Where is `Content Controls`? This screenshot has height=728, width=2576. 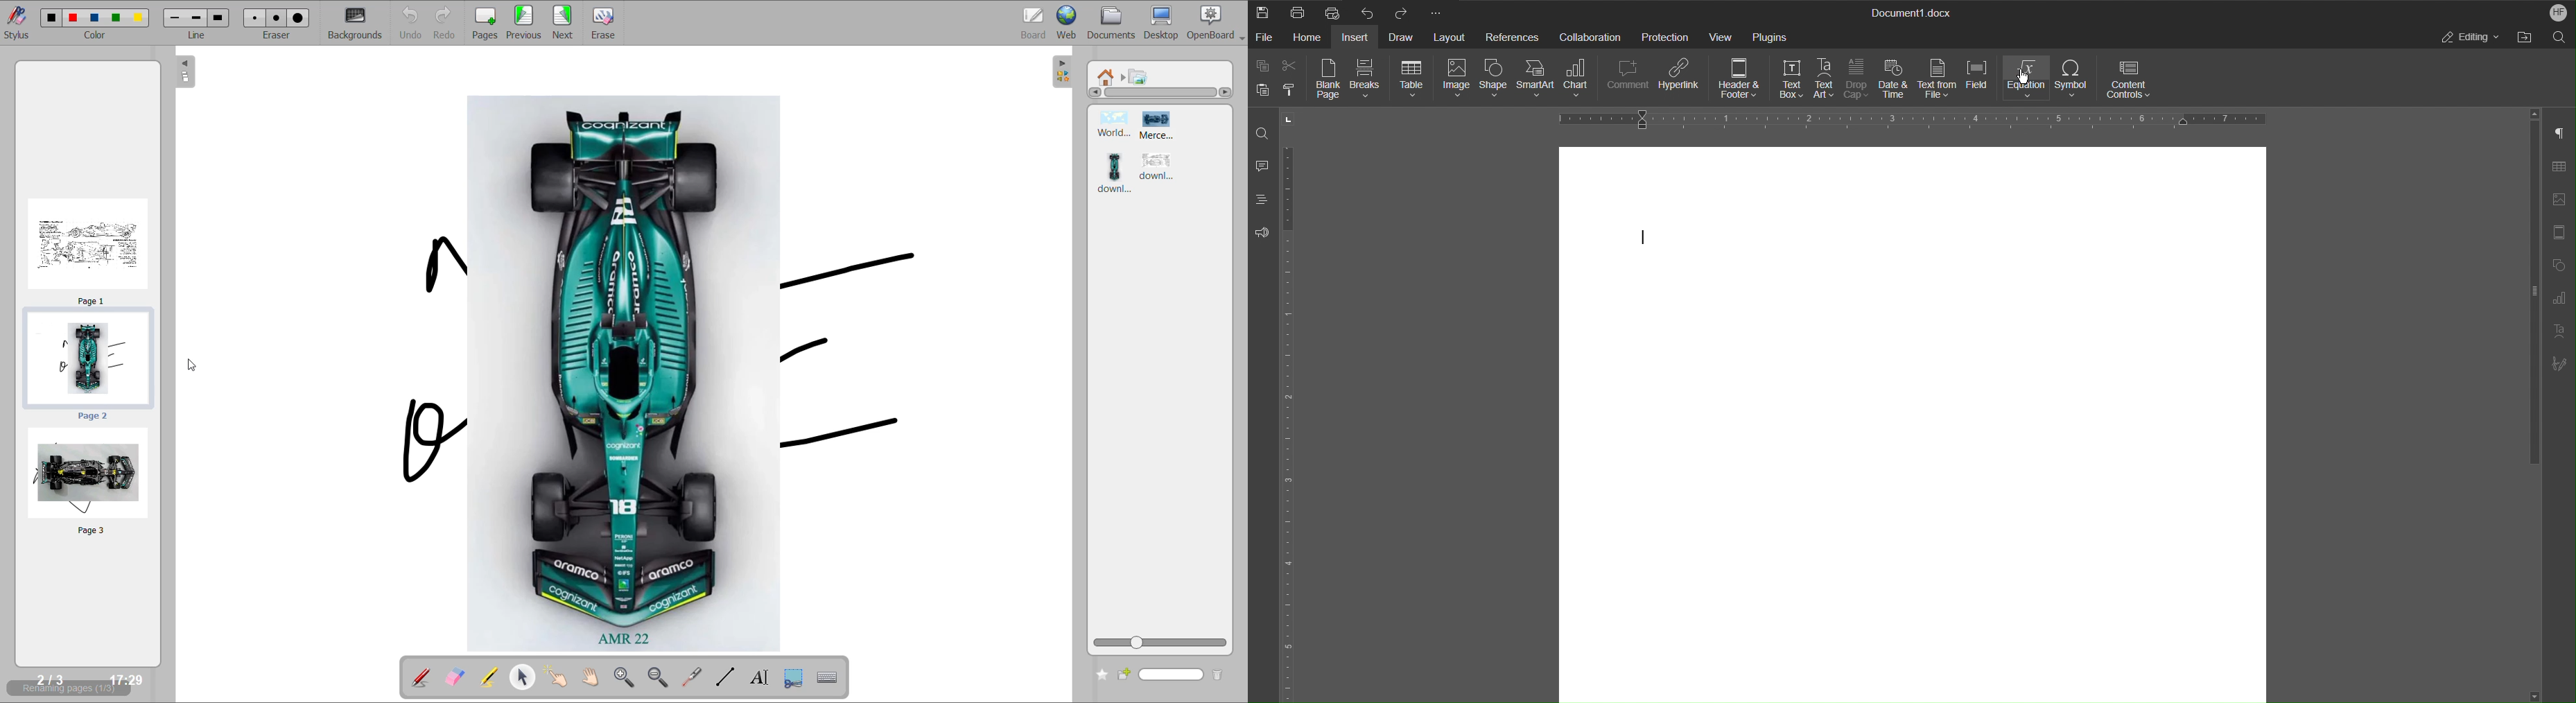 Content Controls is located at coordinates (2128, 80).